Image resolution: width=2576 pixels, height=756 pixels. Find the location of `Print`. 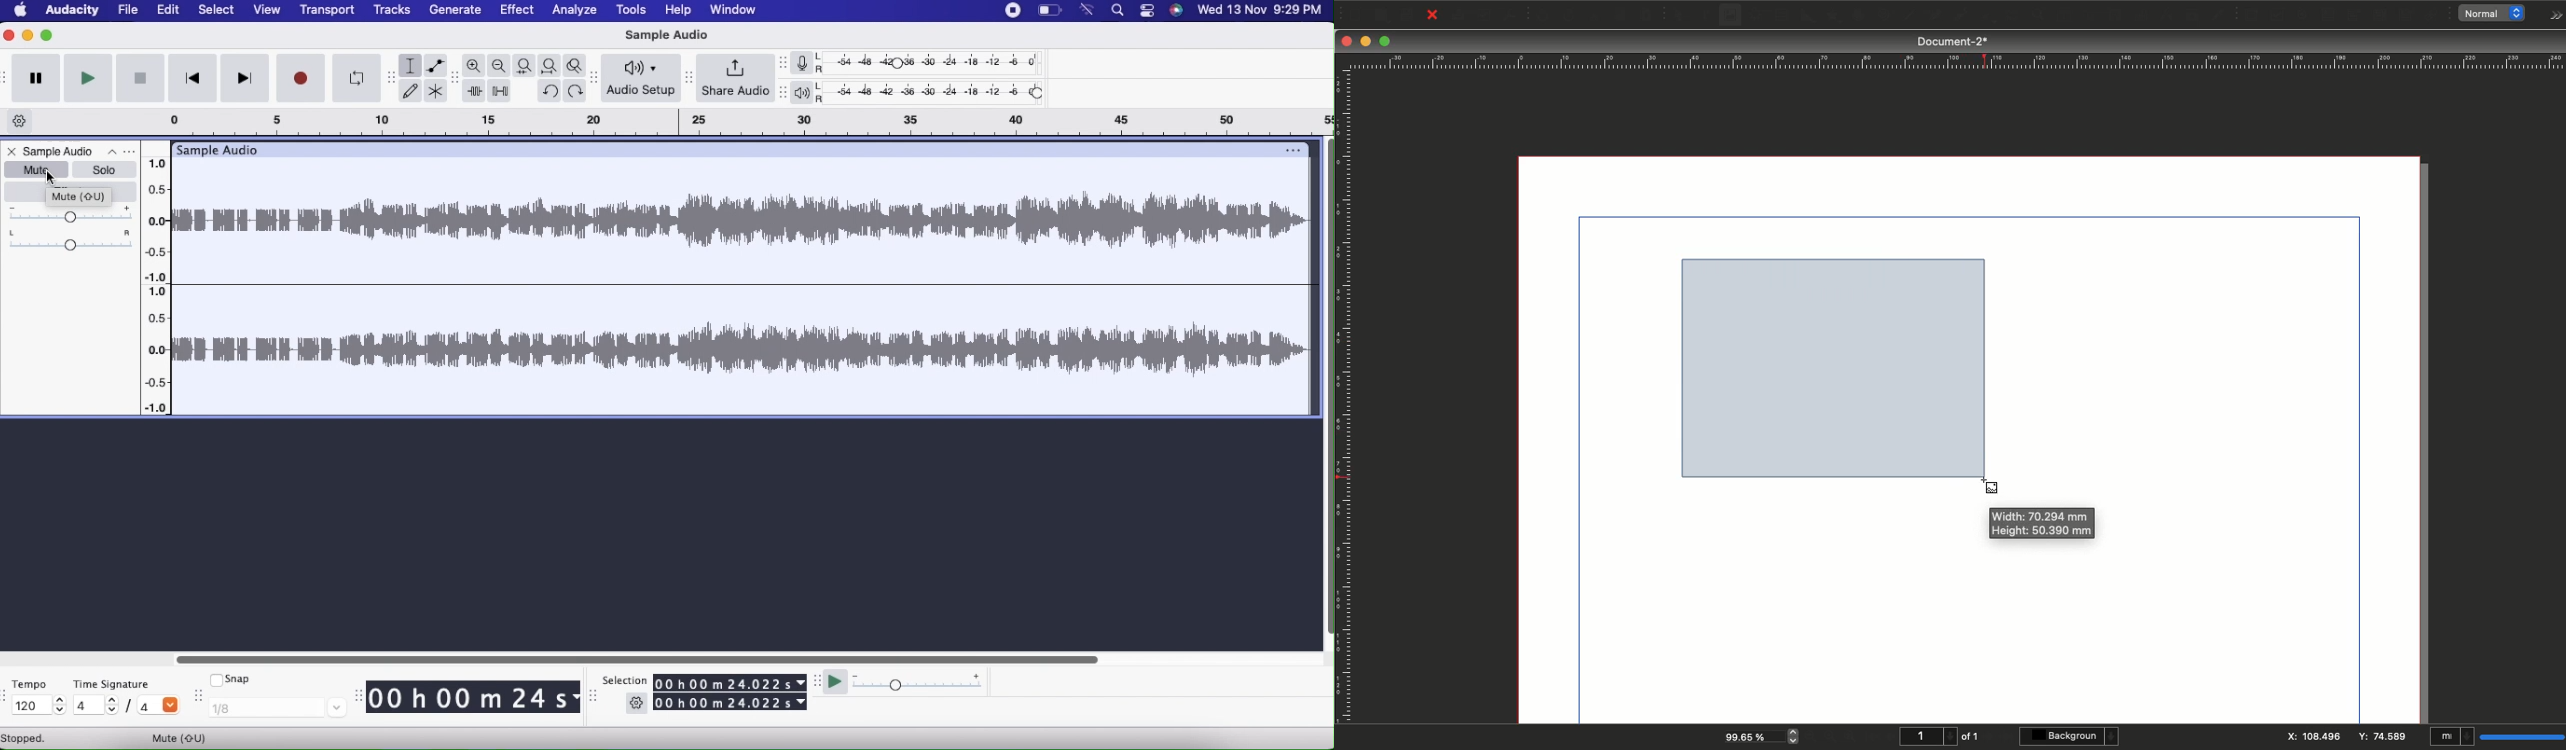

Print is located at coordinates (1459, 15).